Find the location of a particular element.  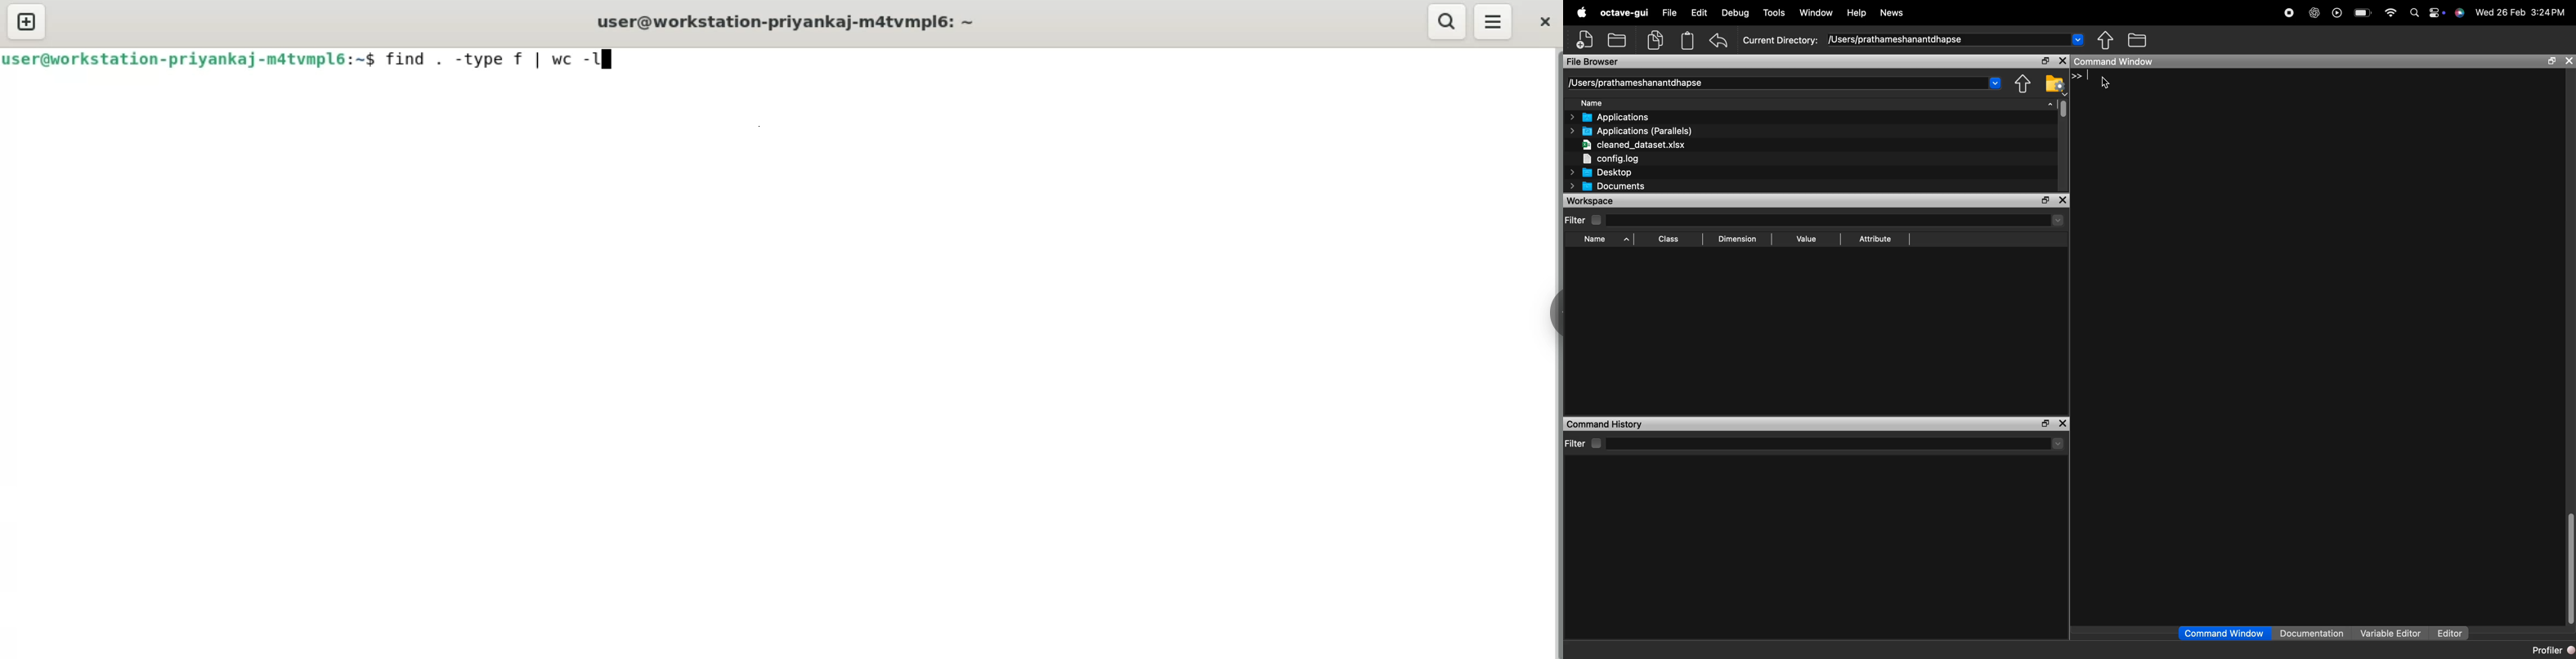

config.log is located at coordinates (1631, 158).